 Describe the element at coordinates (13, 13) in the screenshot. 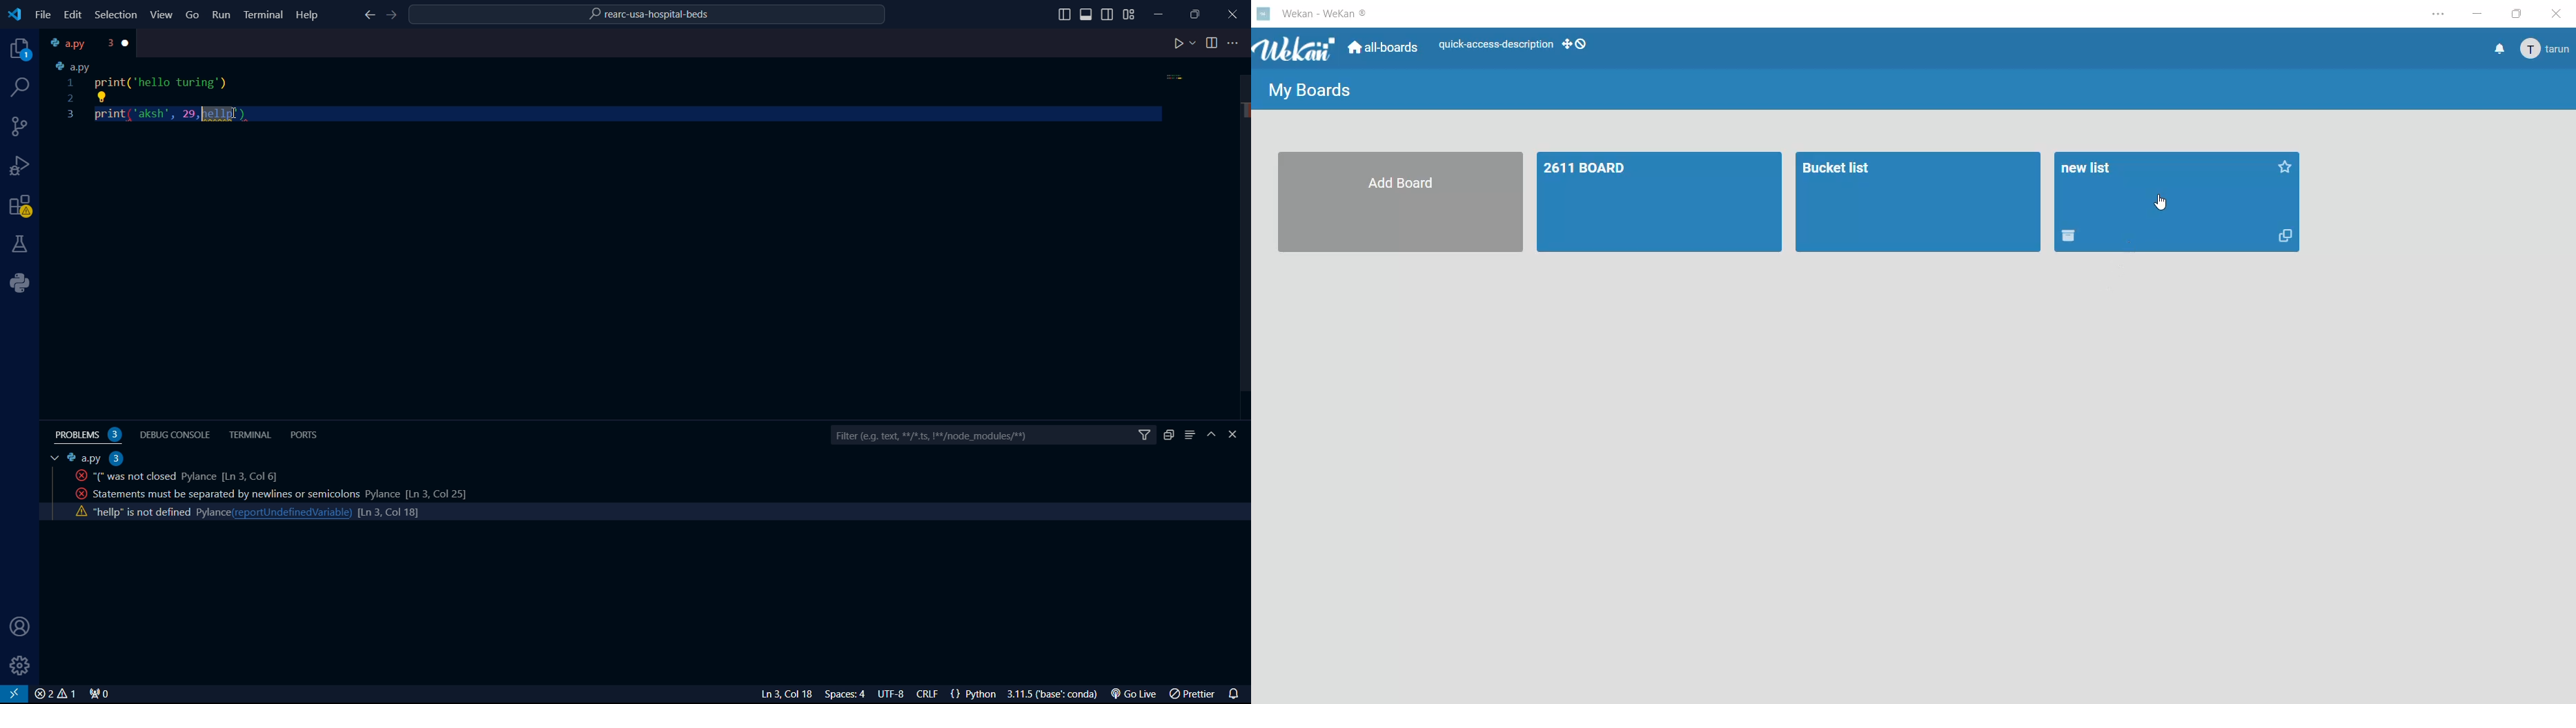

I see `VS Code logo` at that location.